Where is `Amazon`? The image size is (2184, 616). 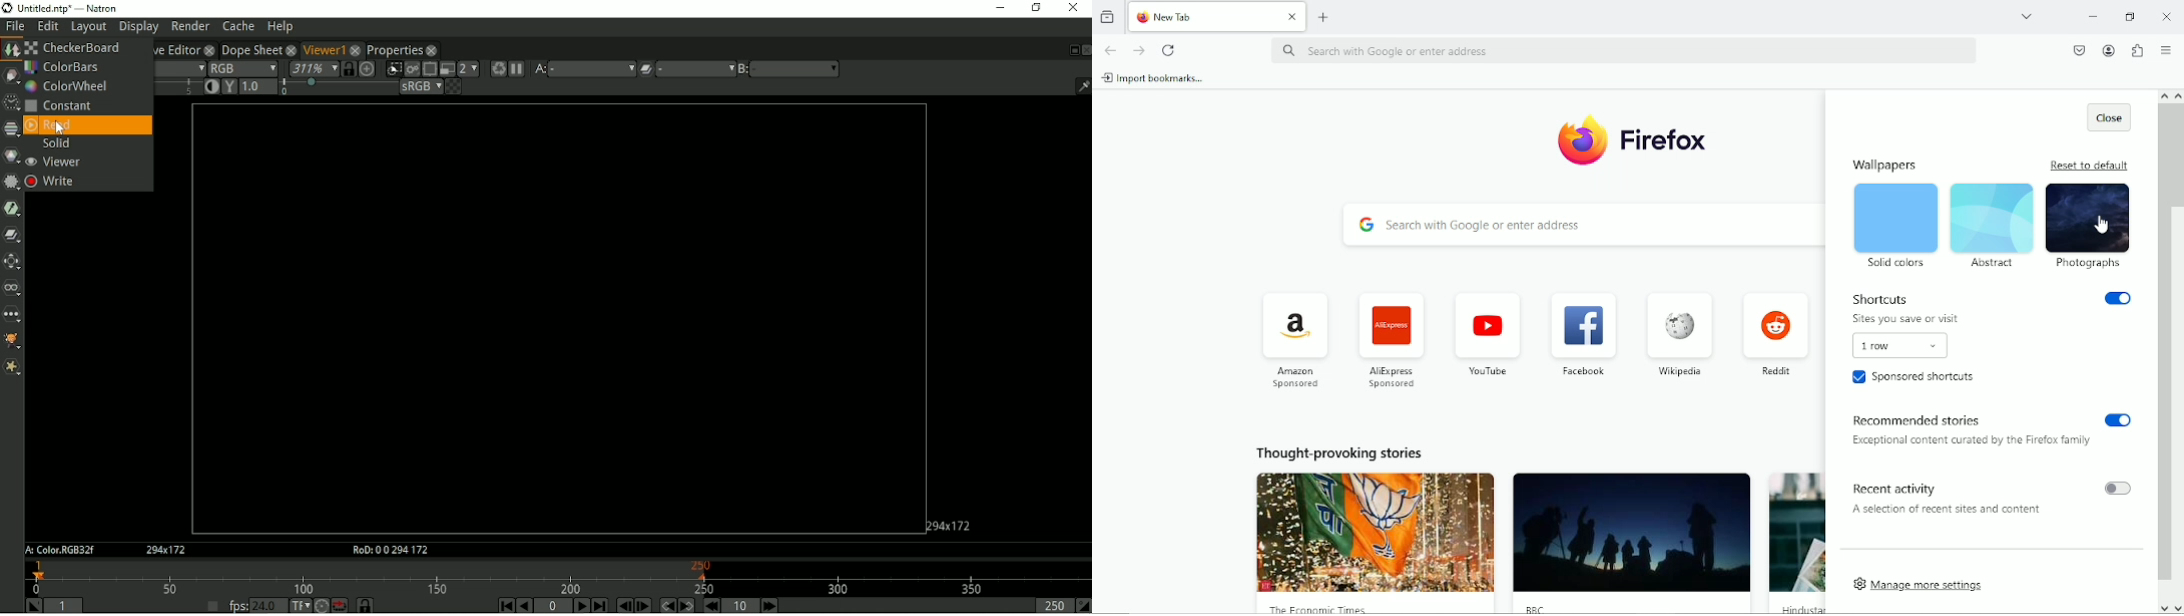 Amazon is located at coordinates (1291, 340).